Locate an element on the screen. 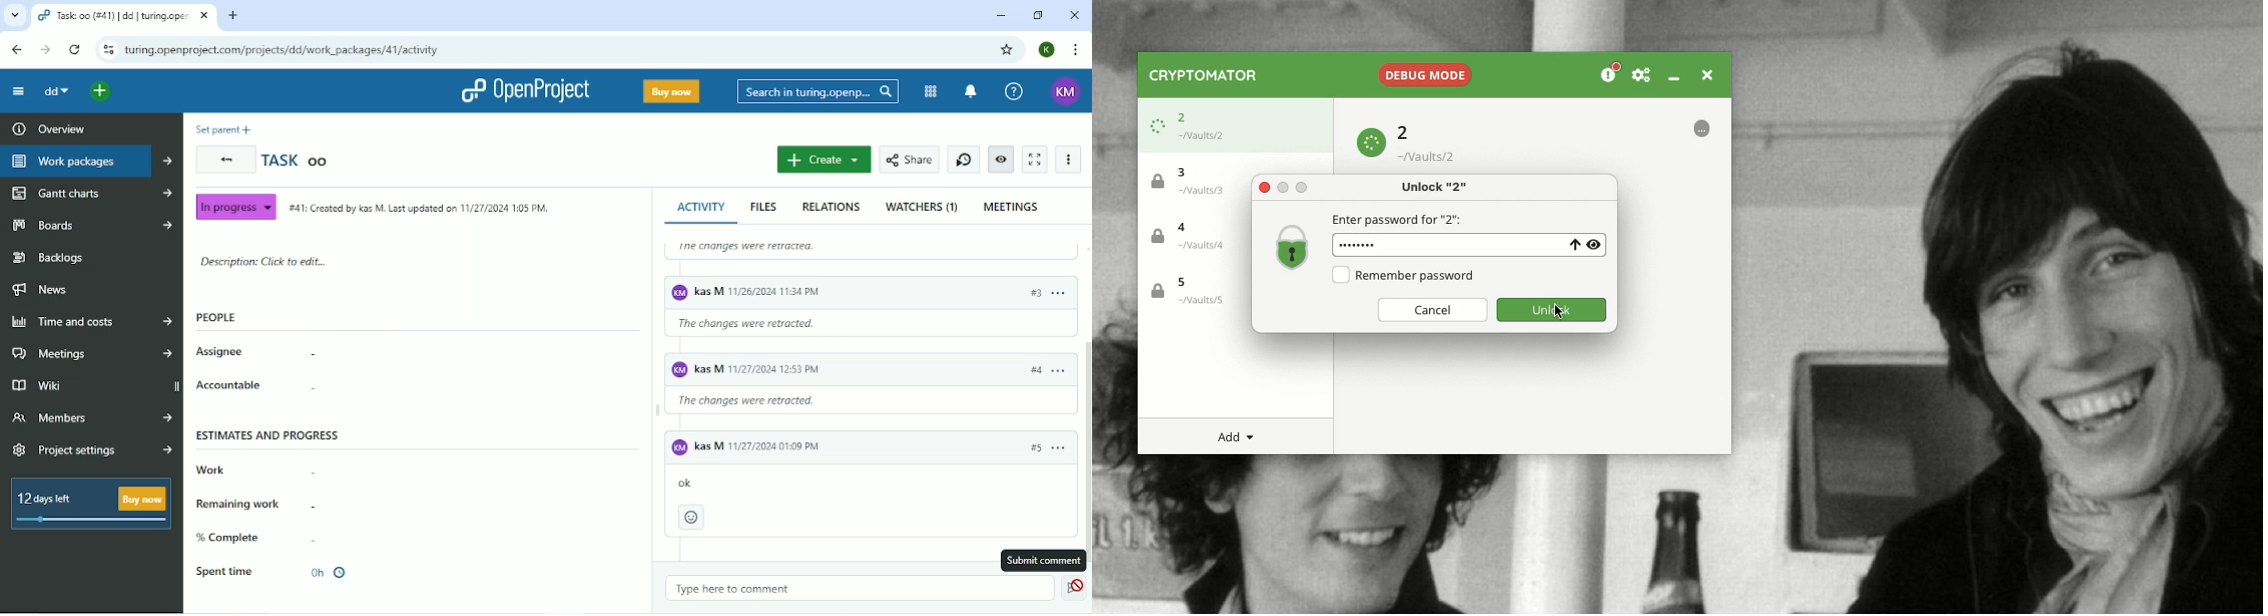  Relations is located at coordinates (831, 206).